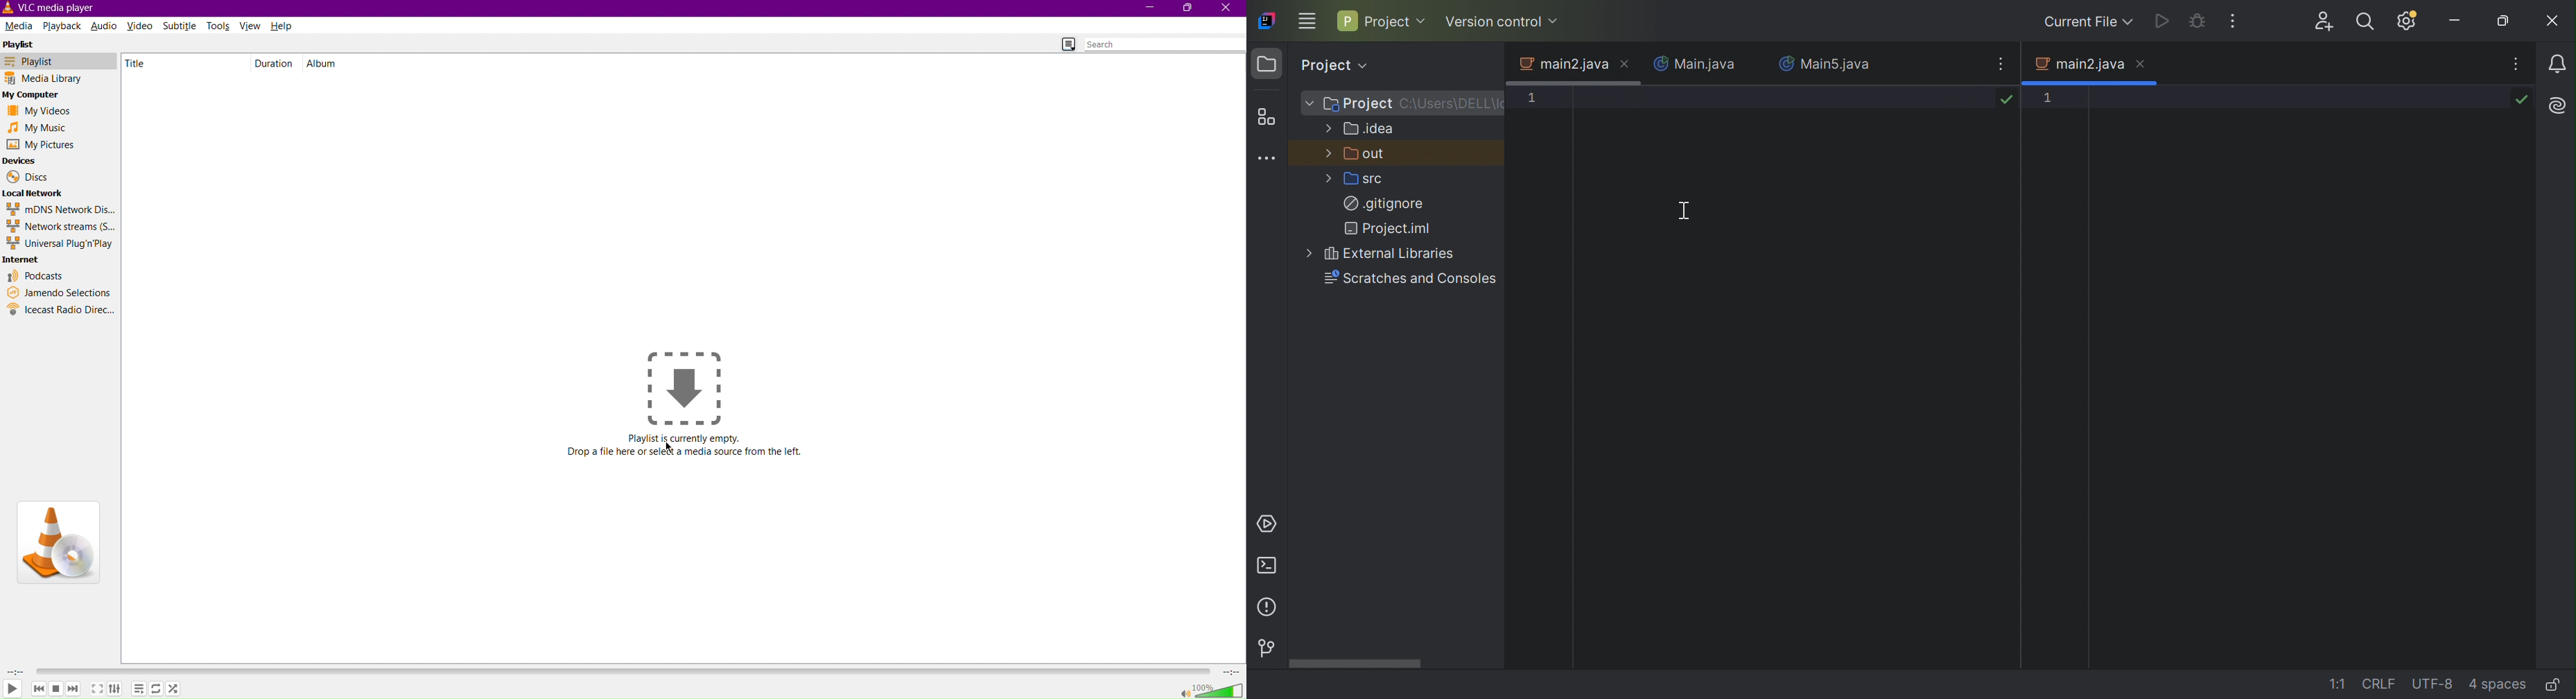 The height and width of the screenshot is (700, 2576). What do you see at coordinates (2145, 64) in the screenshot?
I see `Close` at bounding box center [2145, 64].